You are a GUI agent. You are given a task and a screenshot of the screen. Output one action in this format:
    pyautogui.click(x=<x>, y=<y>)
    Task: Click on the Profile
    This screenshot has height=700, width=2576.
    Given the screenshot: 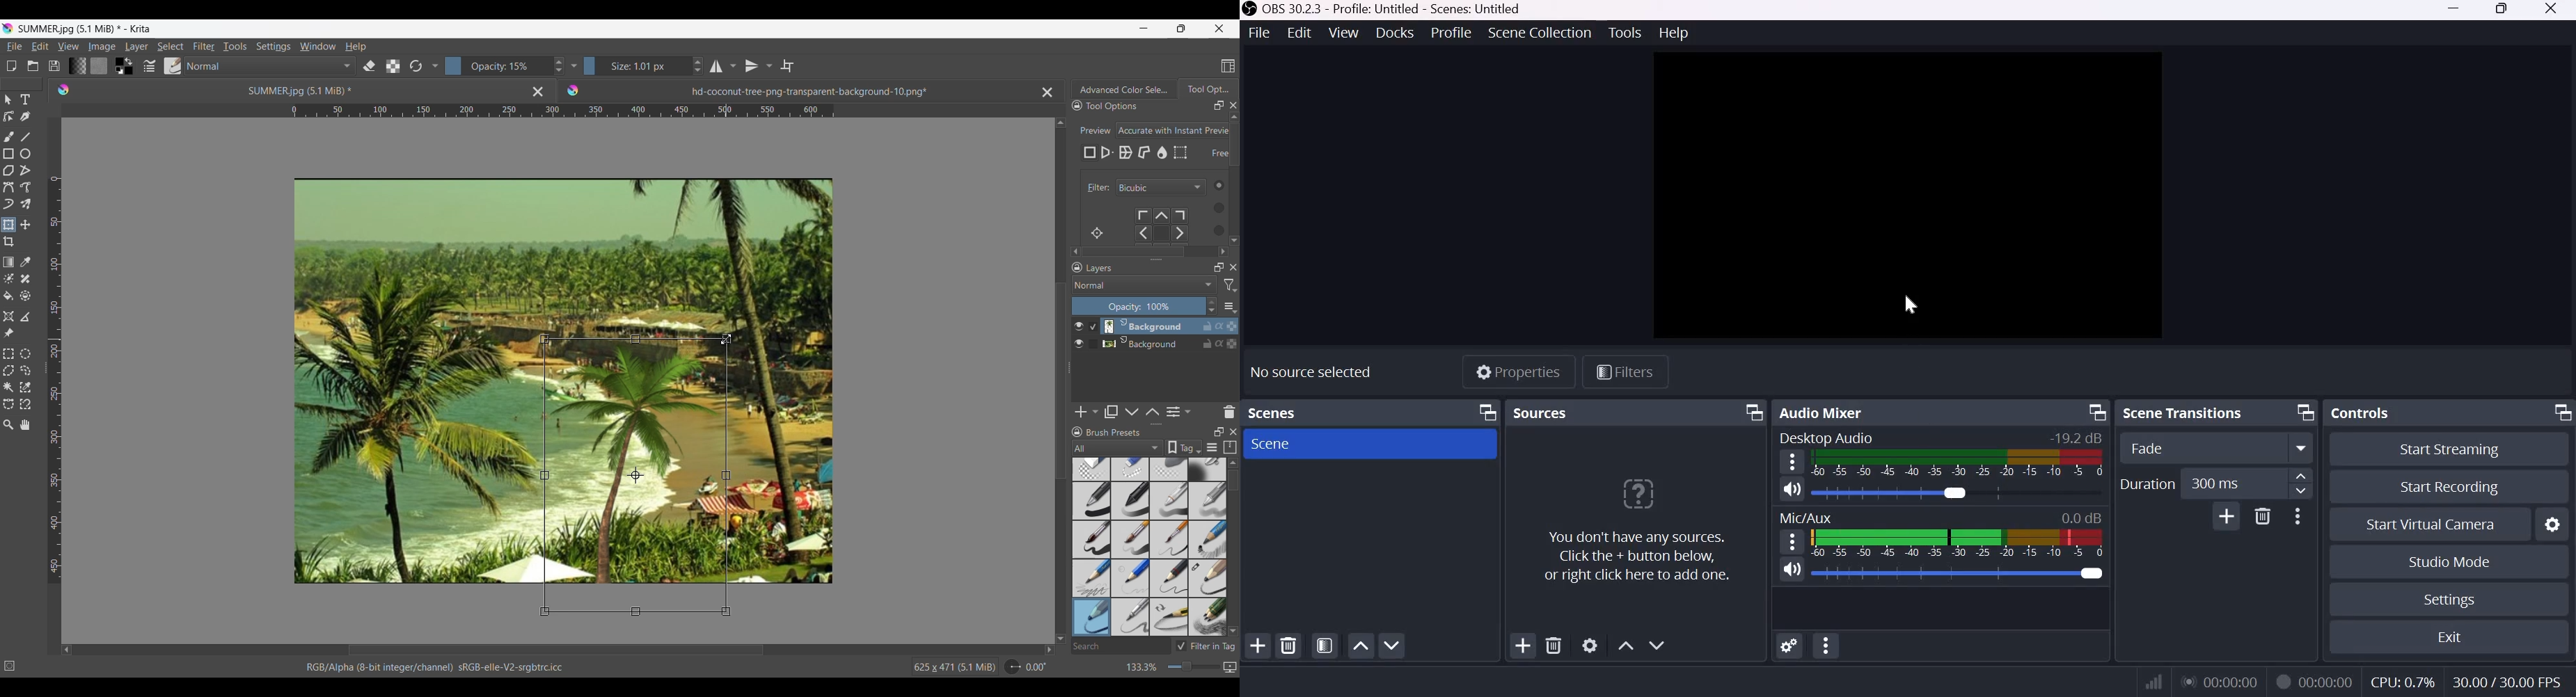 What is the action you would take?
    pyautogui.click(x=1453, y=33)
    